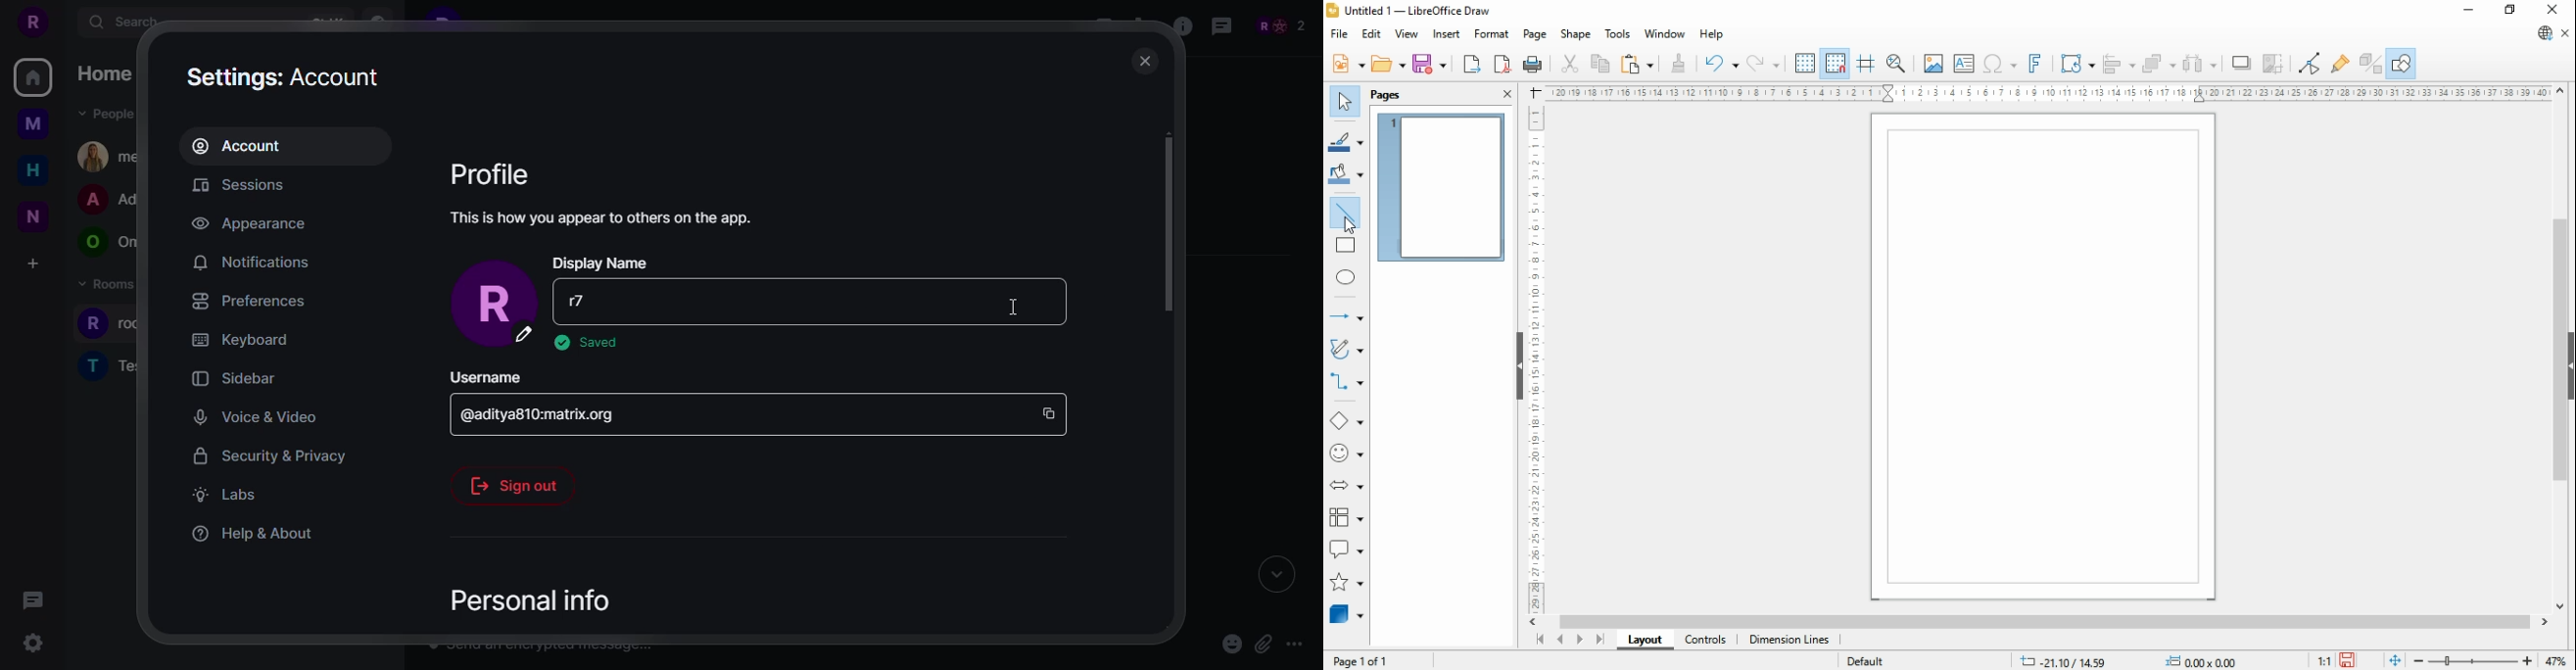  What do you see at coordinates (2243, 63) in the screenshot?
I see `shadow` at bounding box center [2243, 63].